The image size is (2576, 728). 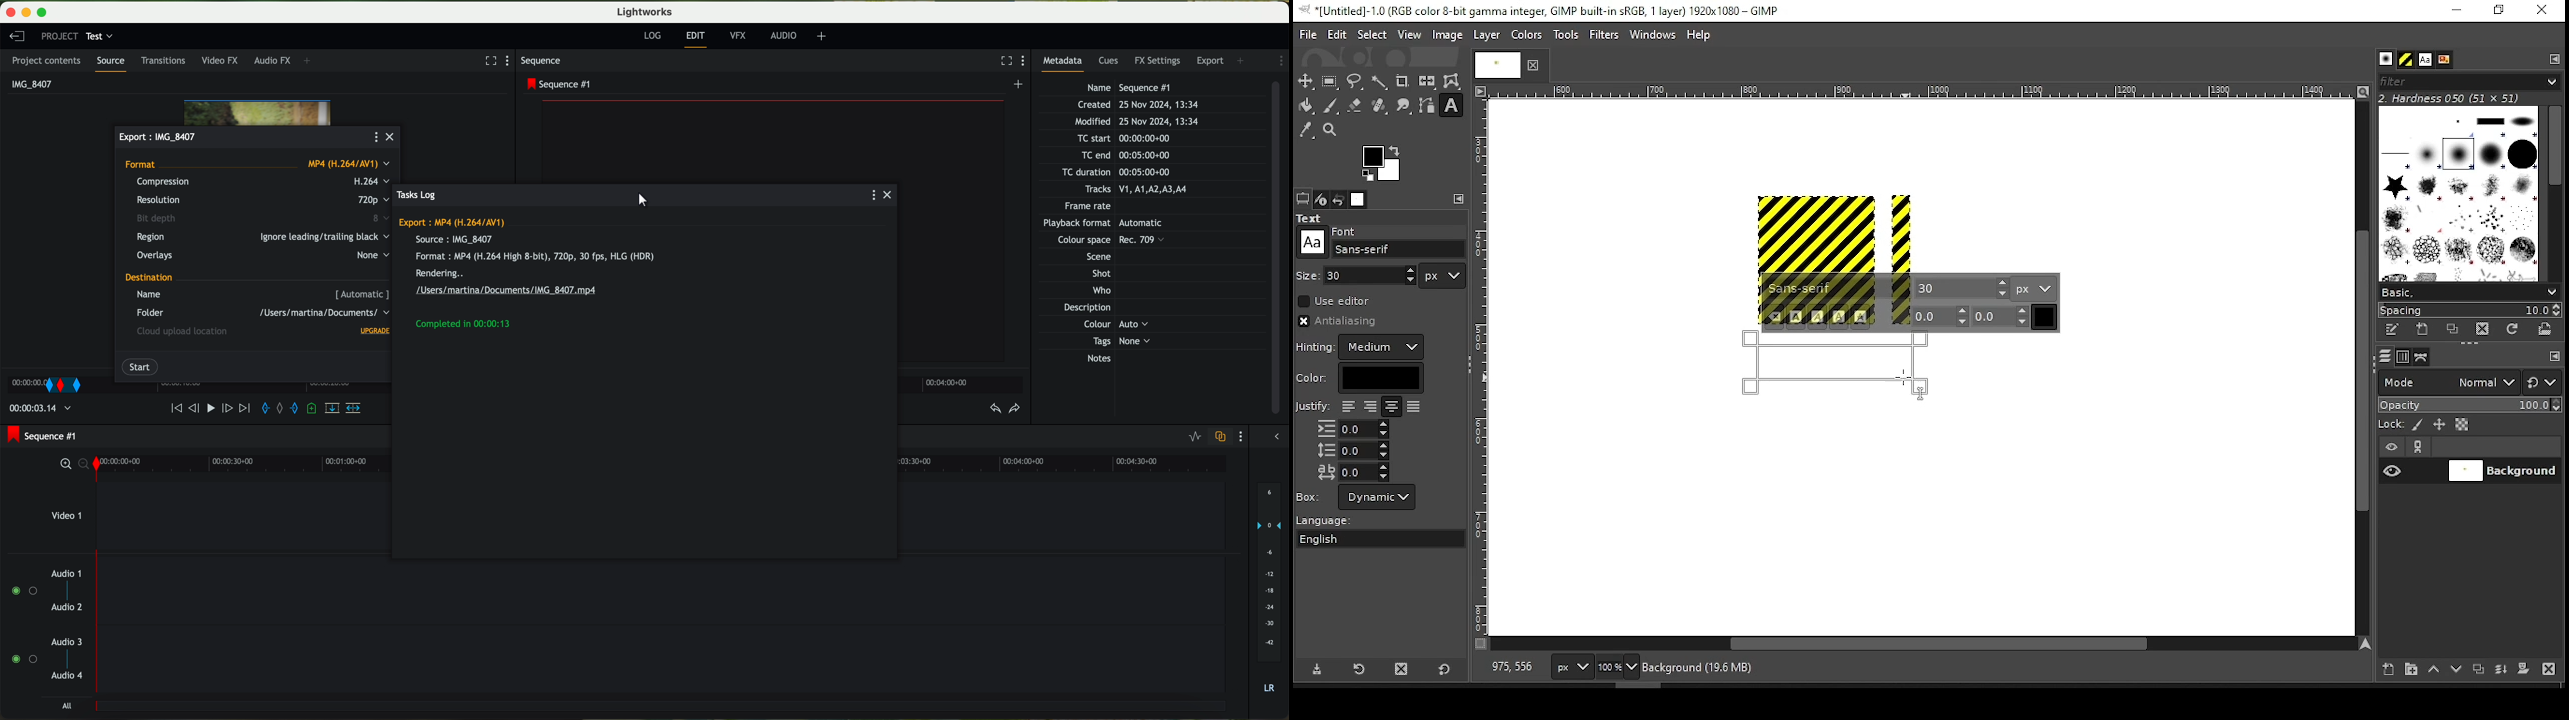 I want to click on , so click(x=1114, y=325).